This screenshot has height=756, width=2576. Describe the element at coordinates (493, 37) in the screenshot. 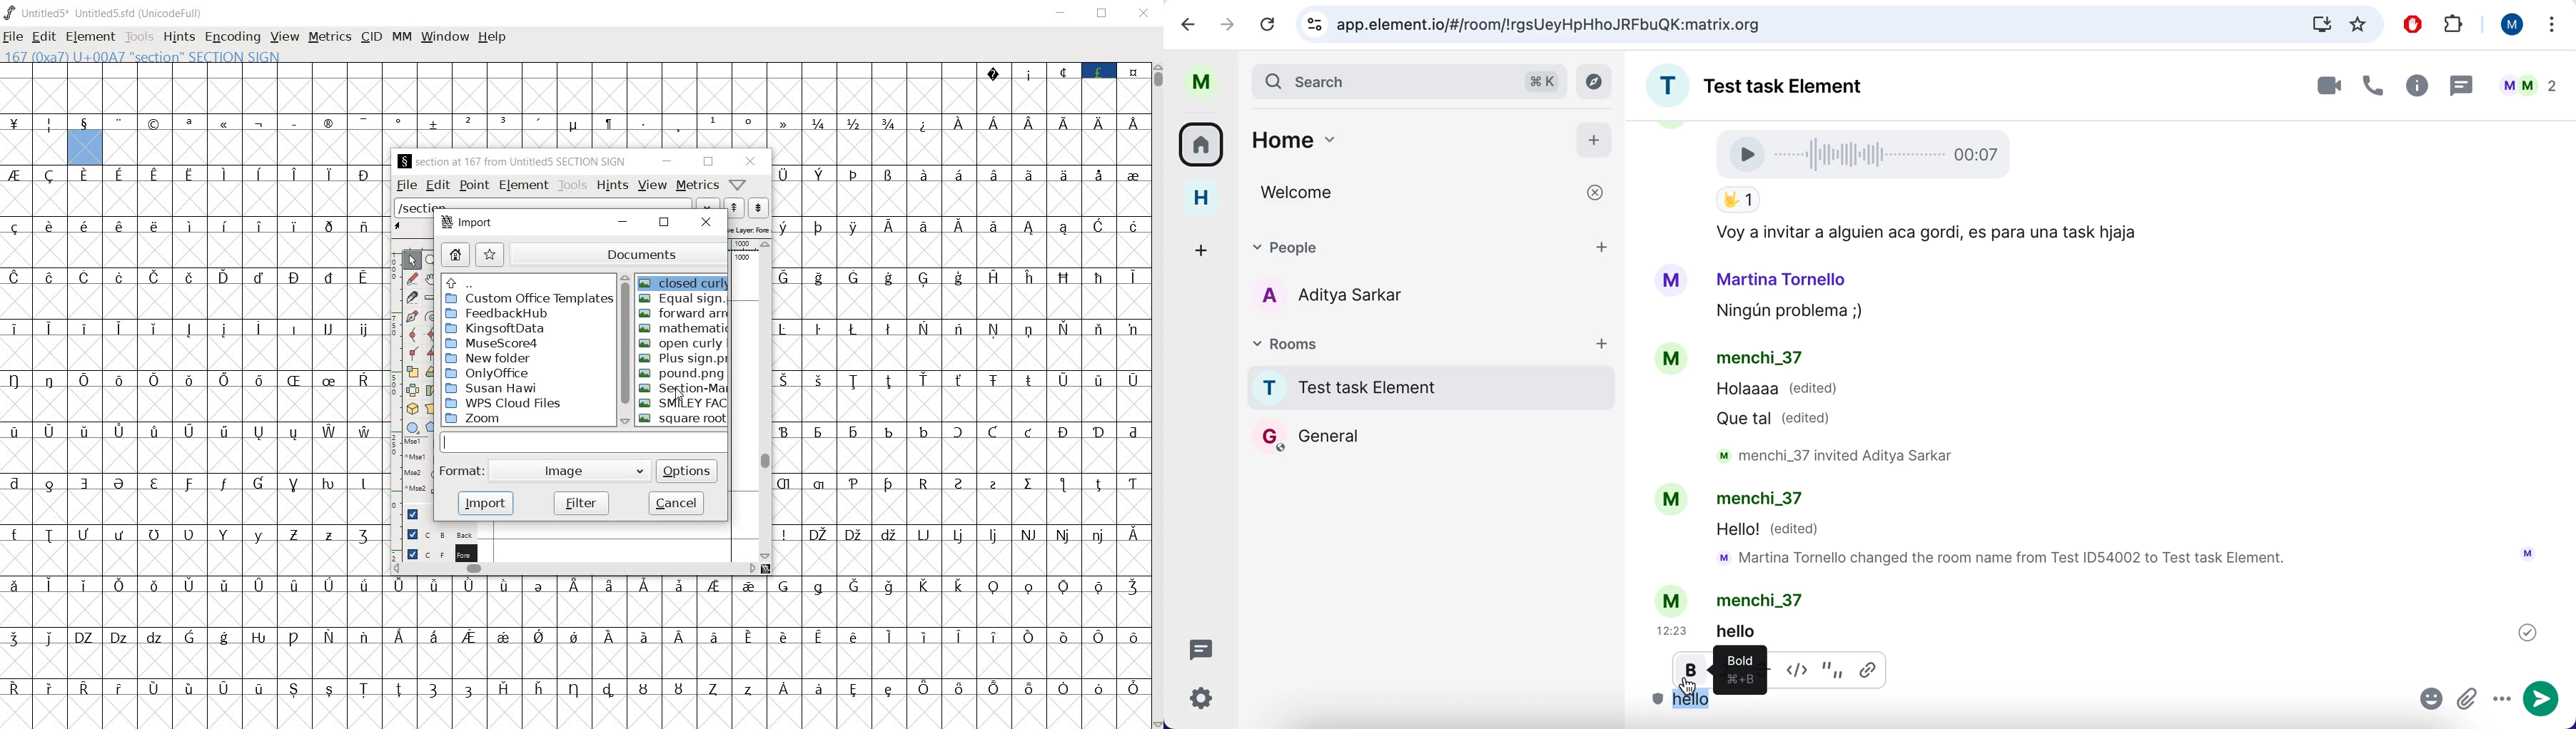

I see `help` at that location.